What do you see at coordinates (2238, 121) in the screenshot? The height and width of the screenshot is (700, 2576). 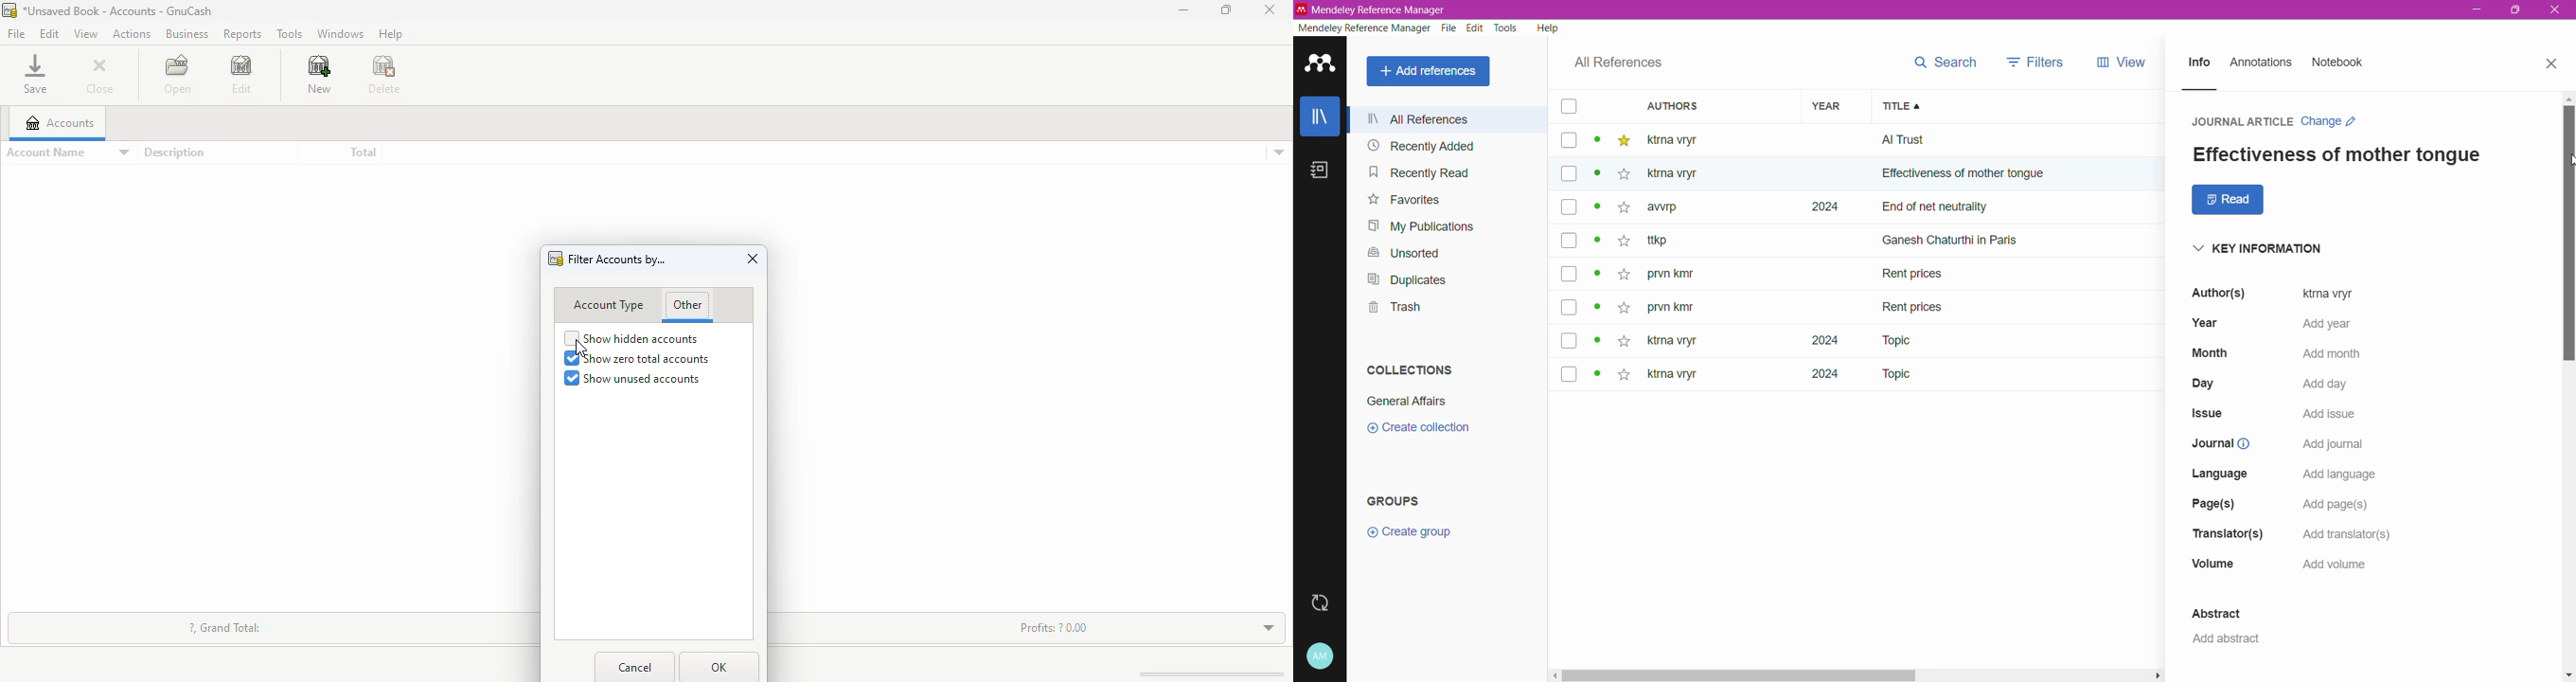 I see `Journal Article` at bounding box center [2238, 121].